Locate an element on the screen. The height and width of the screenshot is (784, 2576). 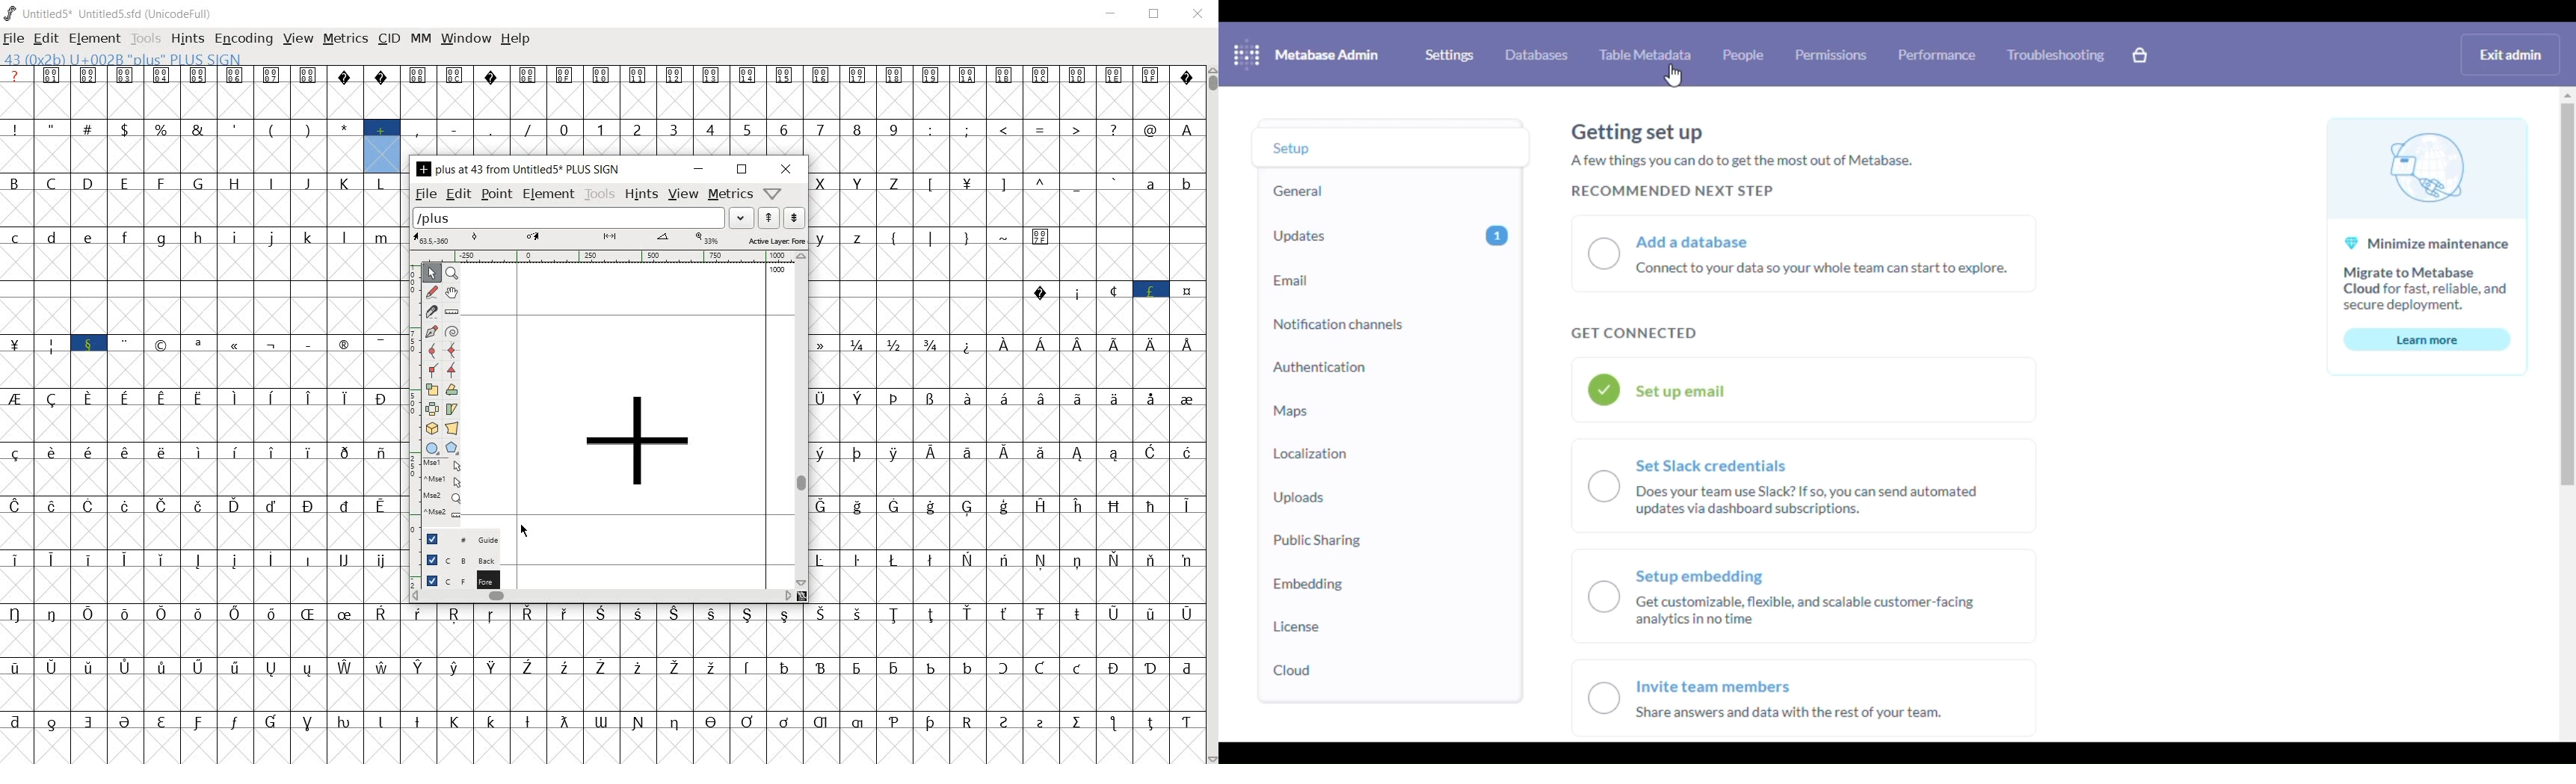
recommended next step is located at coordinates (1671, 191).